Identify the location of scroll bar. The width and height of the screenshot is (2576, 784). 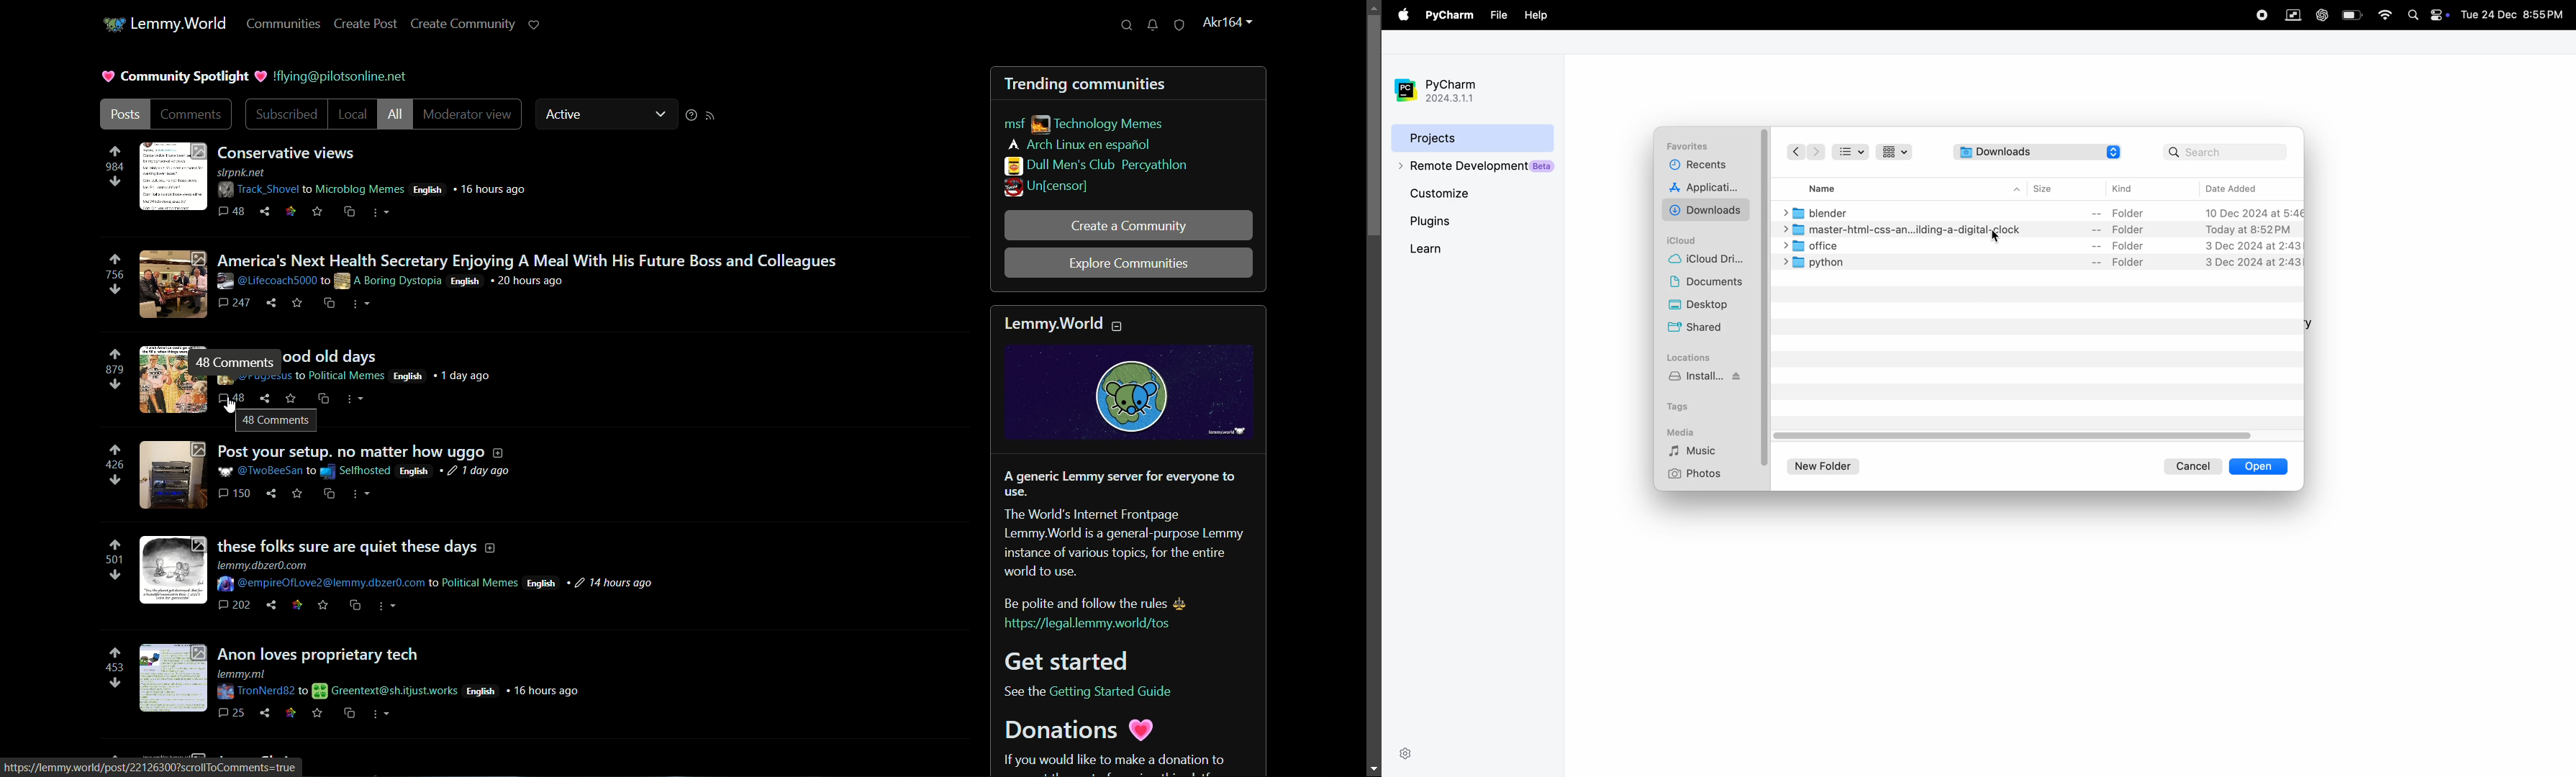
(2009, 437).